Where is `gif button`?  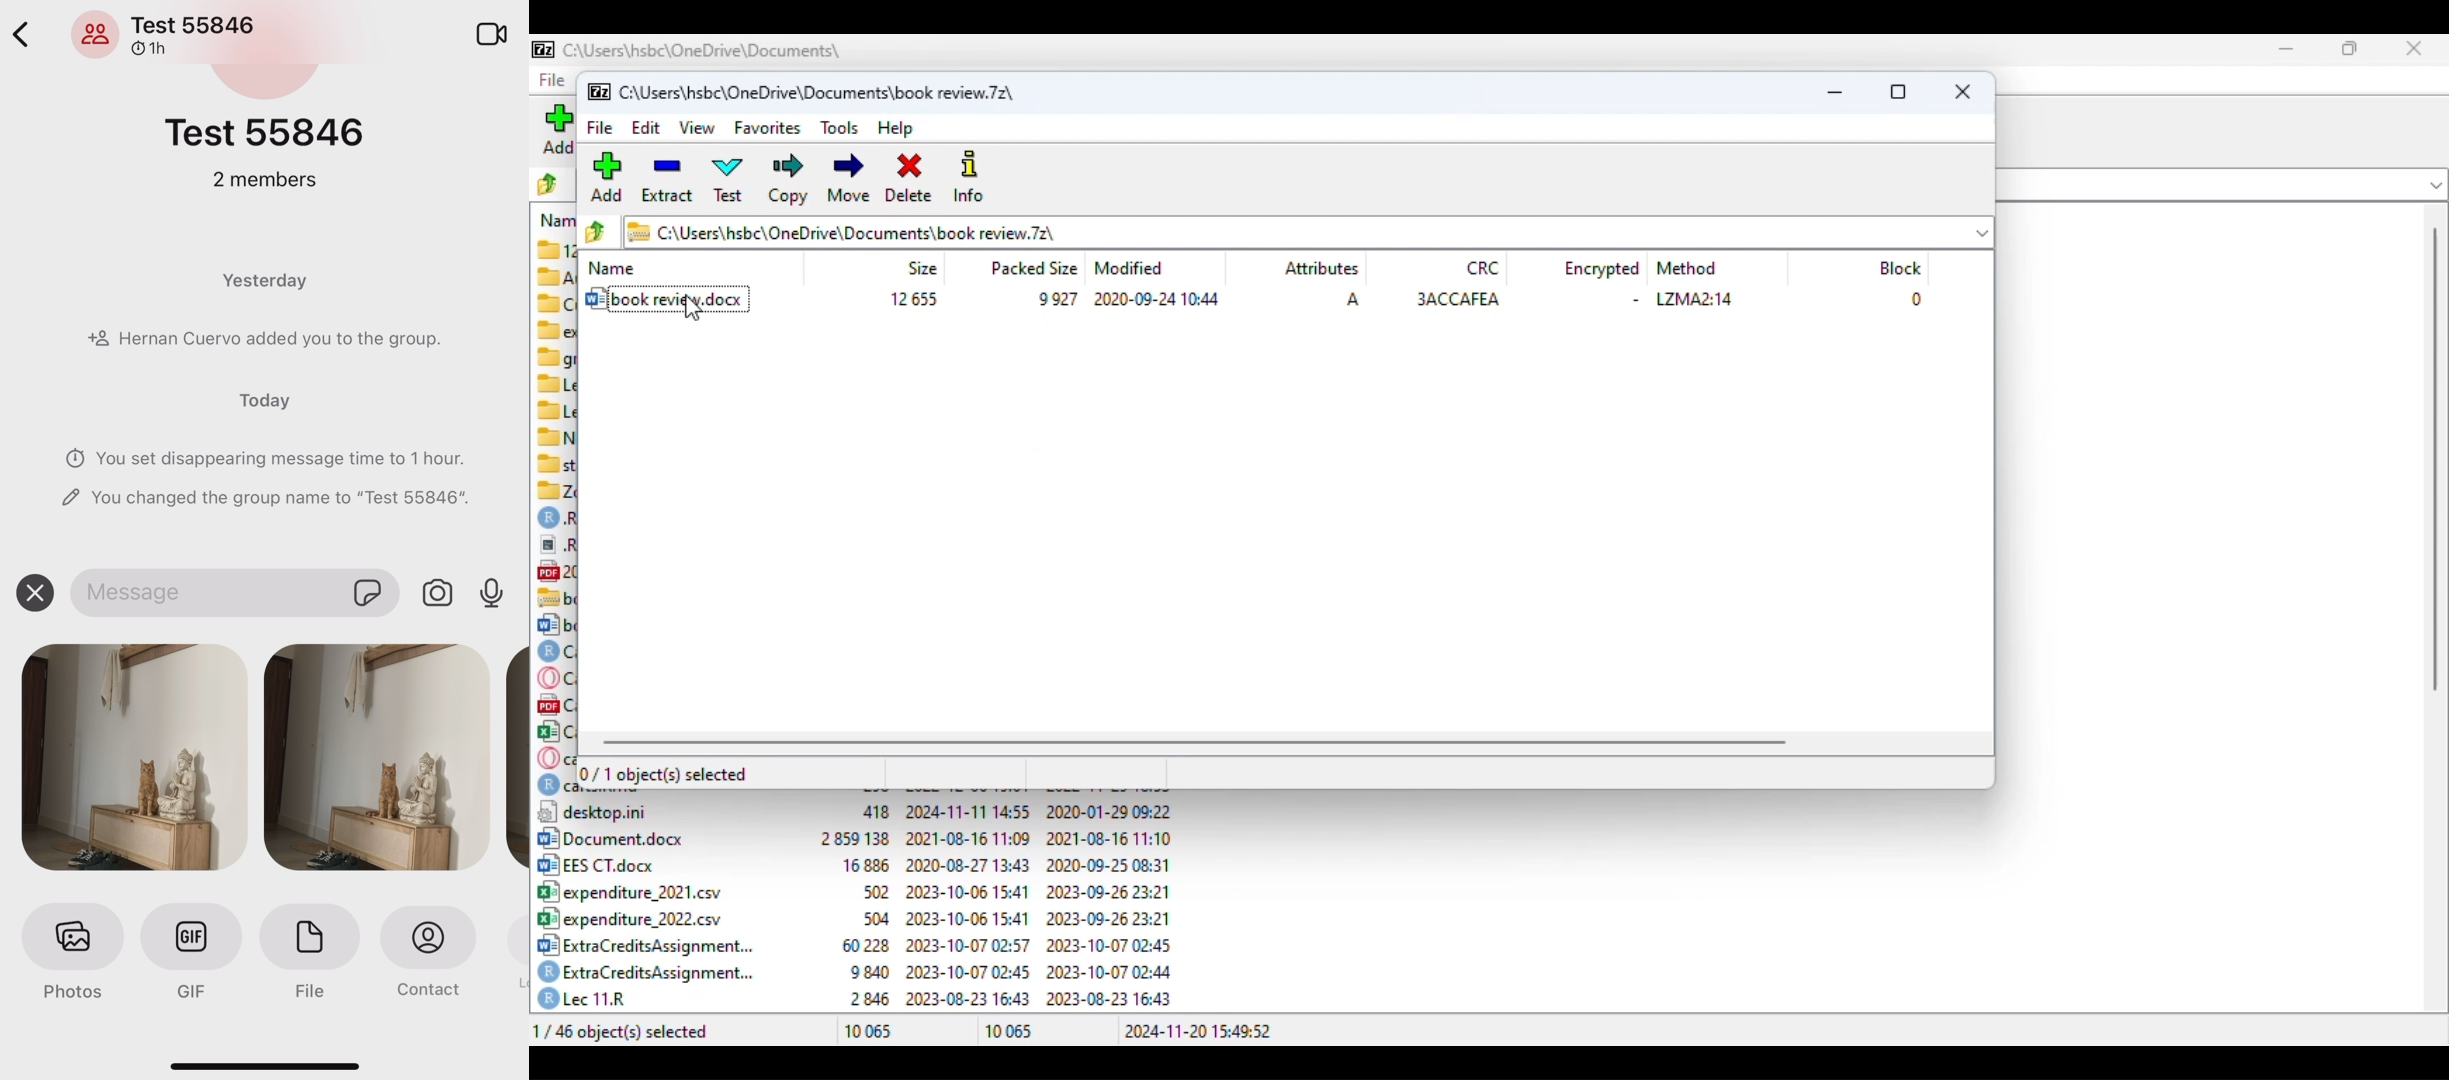
gif button is located at coordinates (196, 958).